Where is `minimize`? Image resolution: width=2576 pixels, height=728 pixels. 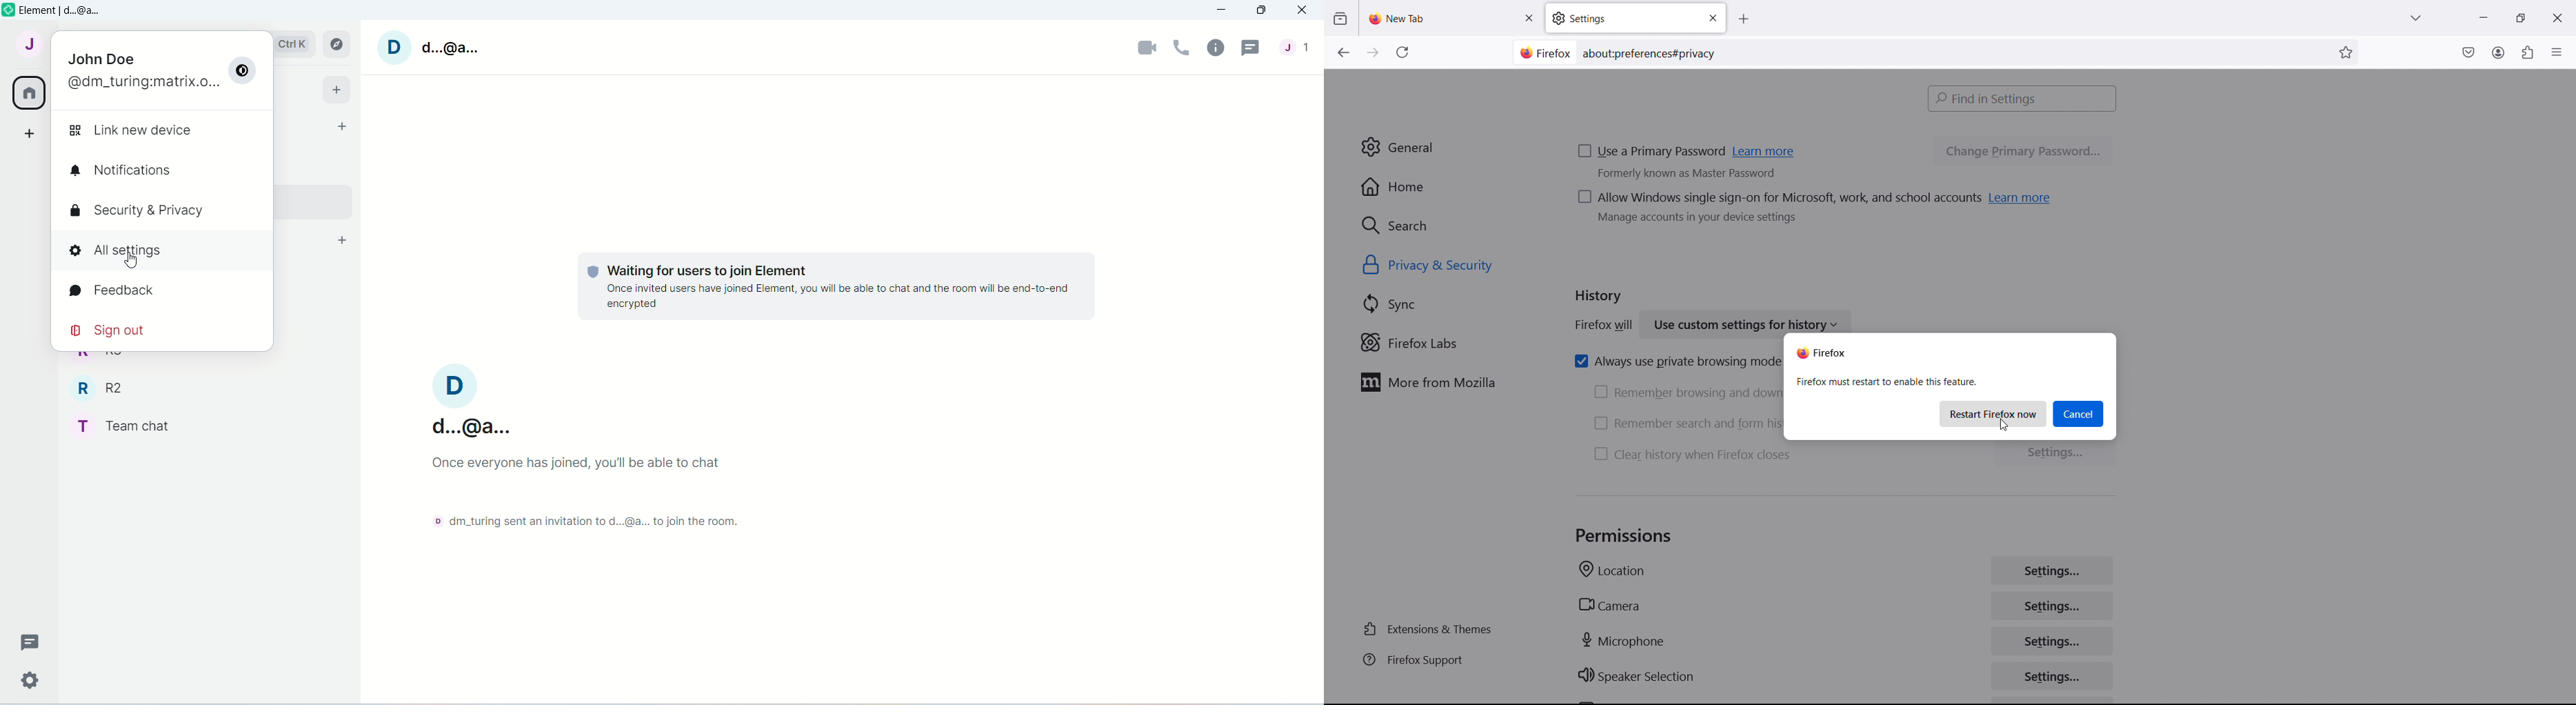 minimize is located at coordinates (2483, 16).